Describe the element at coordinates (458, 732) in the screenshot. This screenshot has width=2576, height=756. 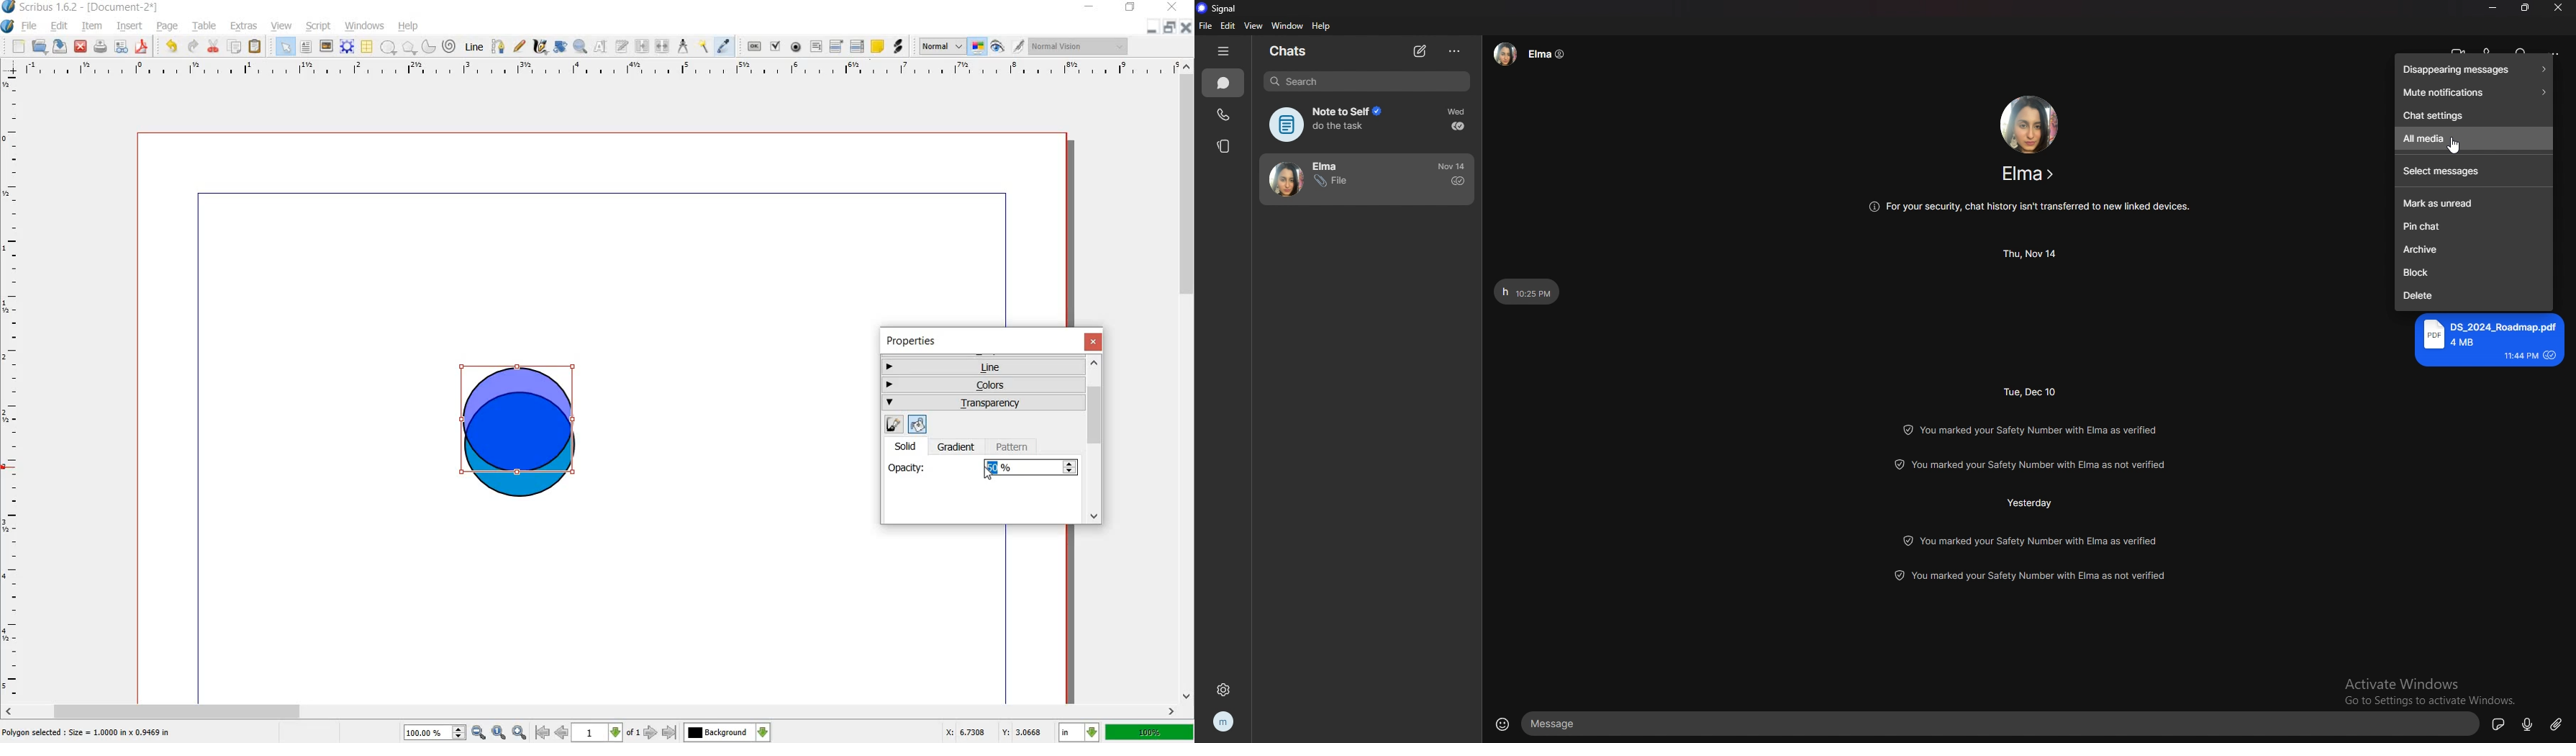
I see `increase or decrease zoom` at that location.